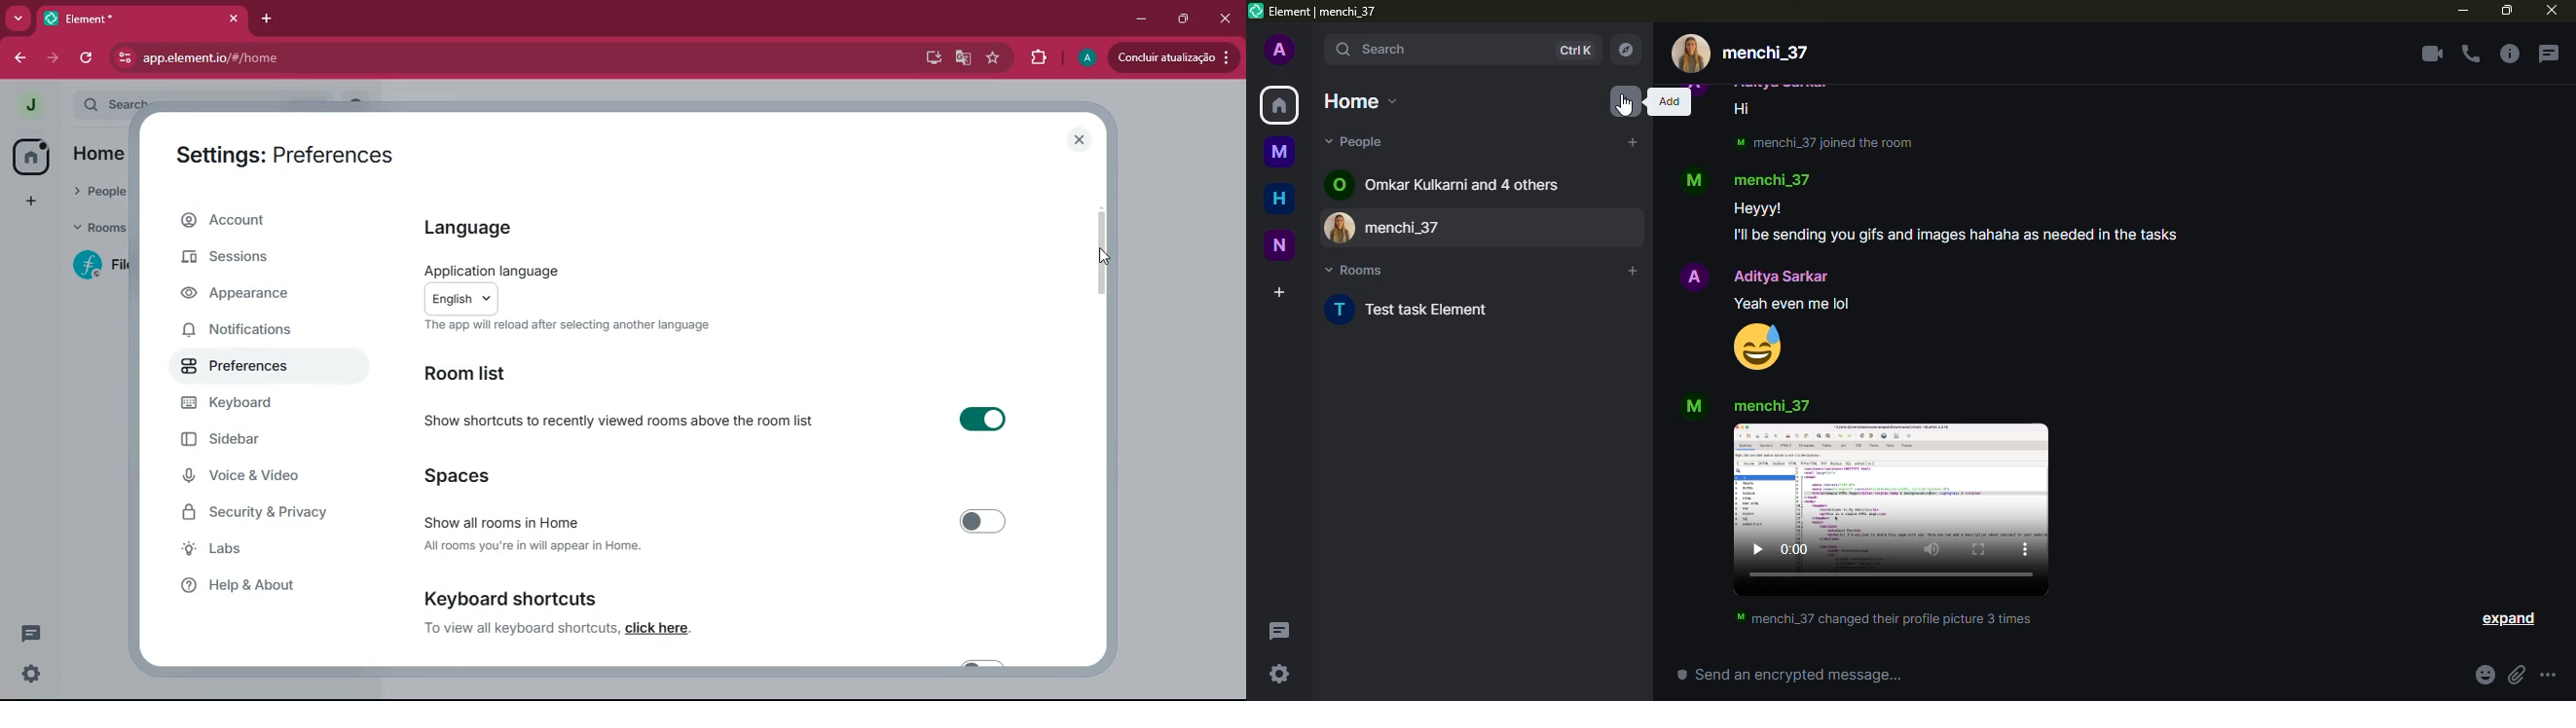 This screenshot has width=2576, height=728. What do you see at coordinates (1342, 227) in the screenshot?
I see `Profile image` at bounding box center [1342, 227].